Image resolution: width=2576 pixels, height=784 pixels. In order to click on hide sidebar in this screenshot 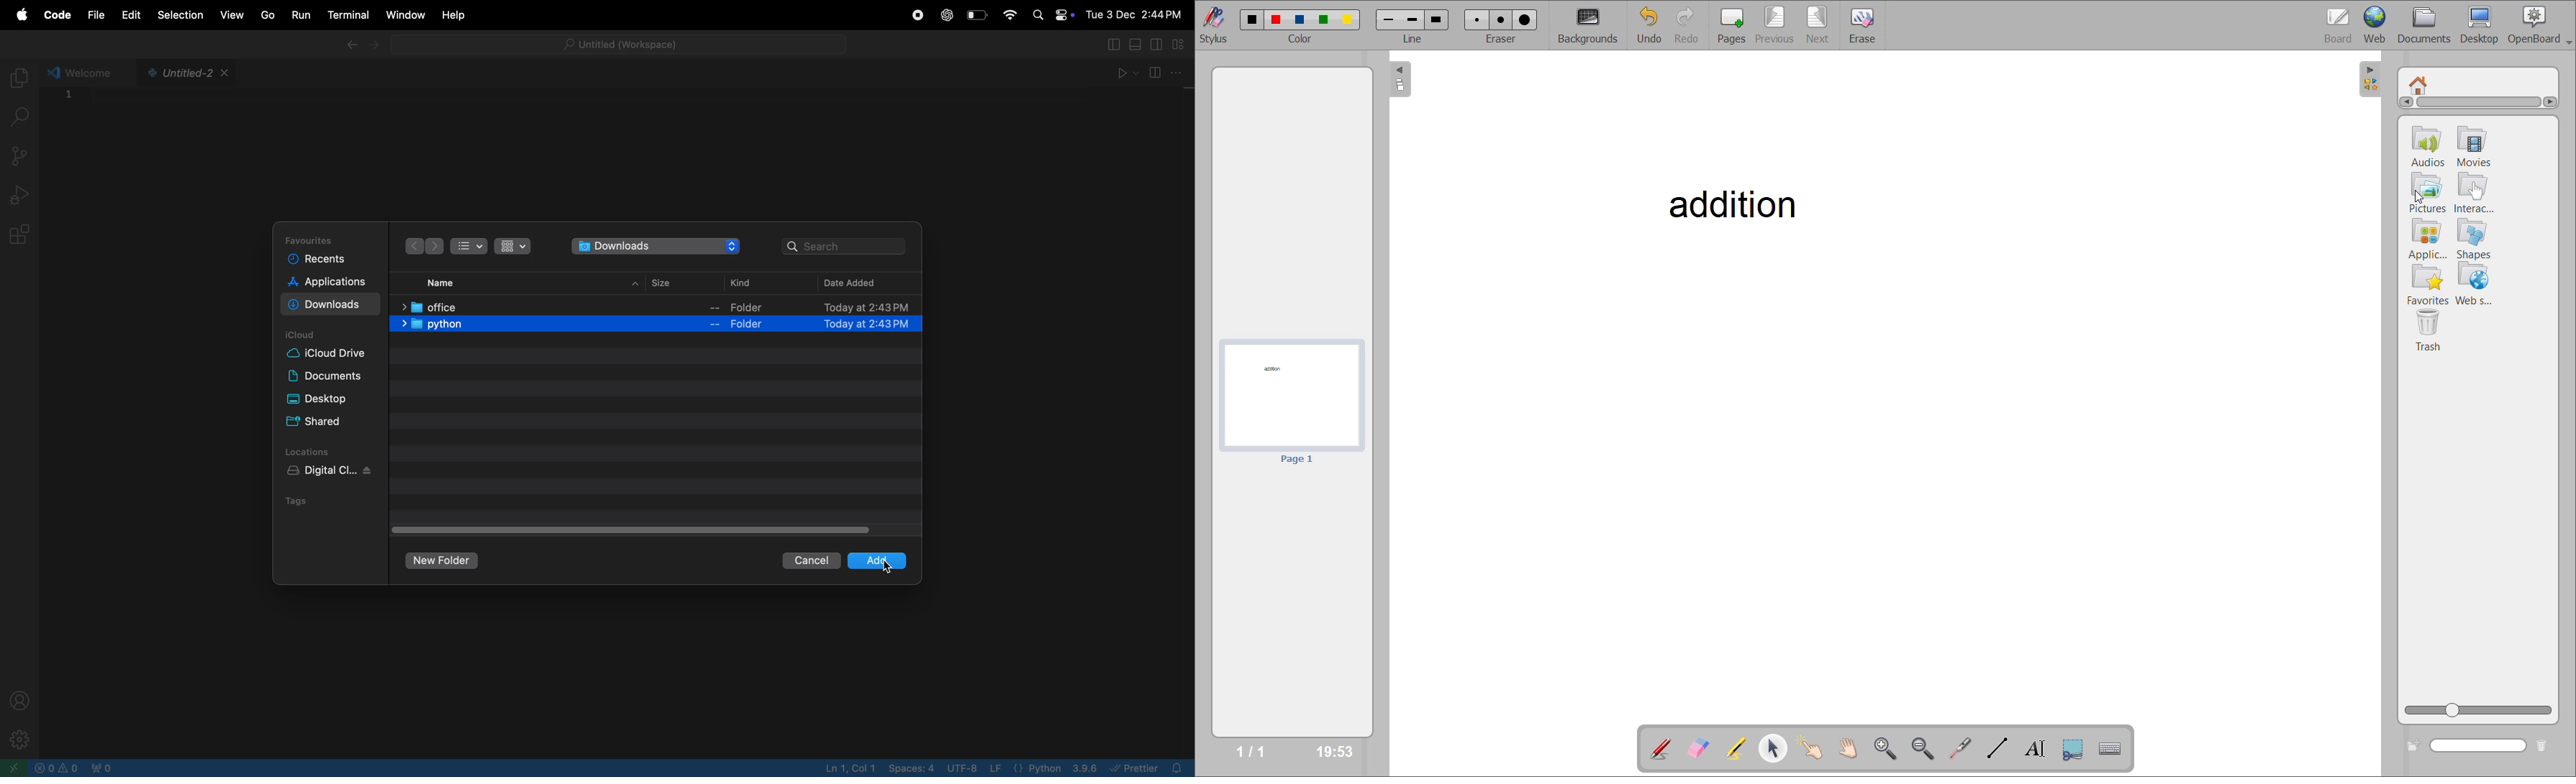, I will do `click(2371, 81)`.